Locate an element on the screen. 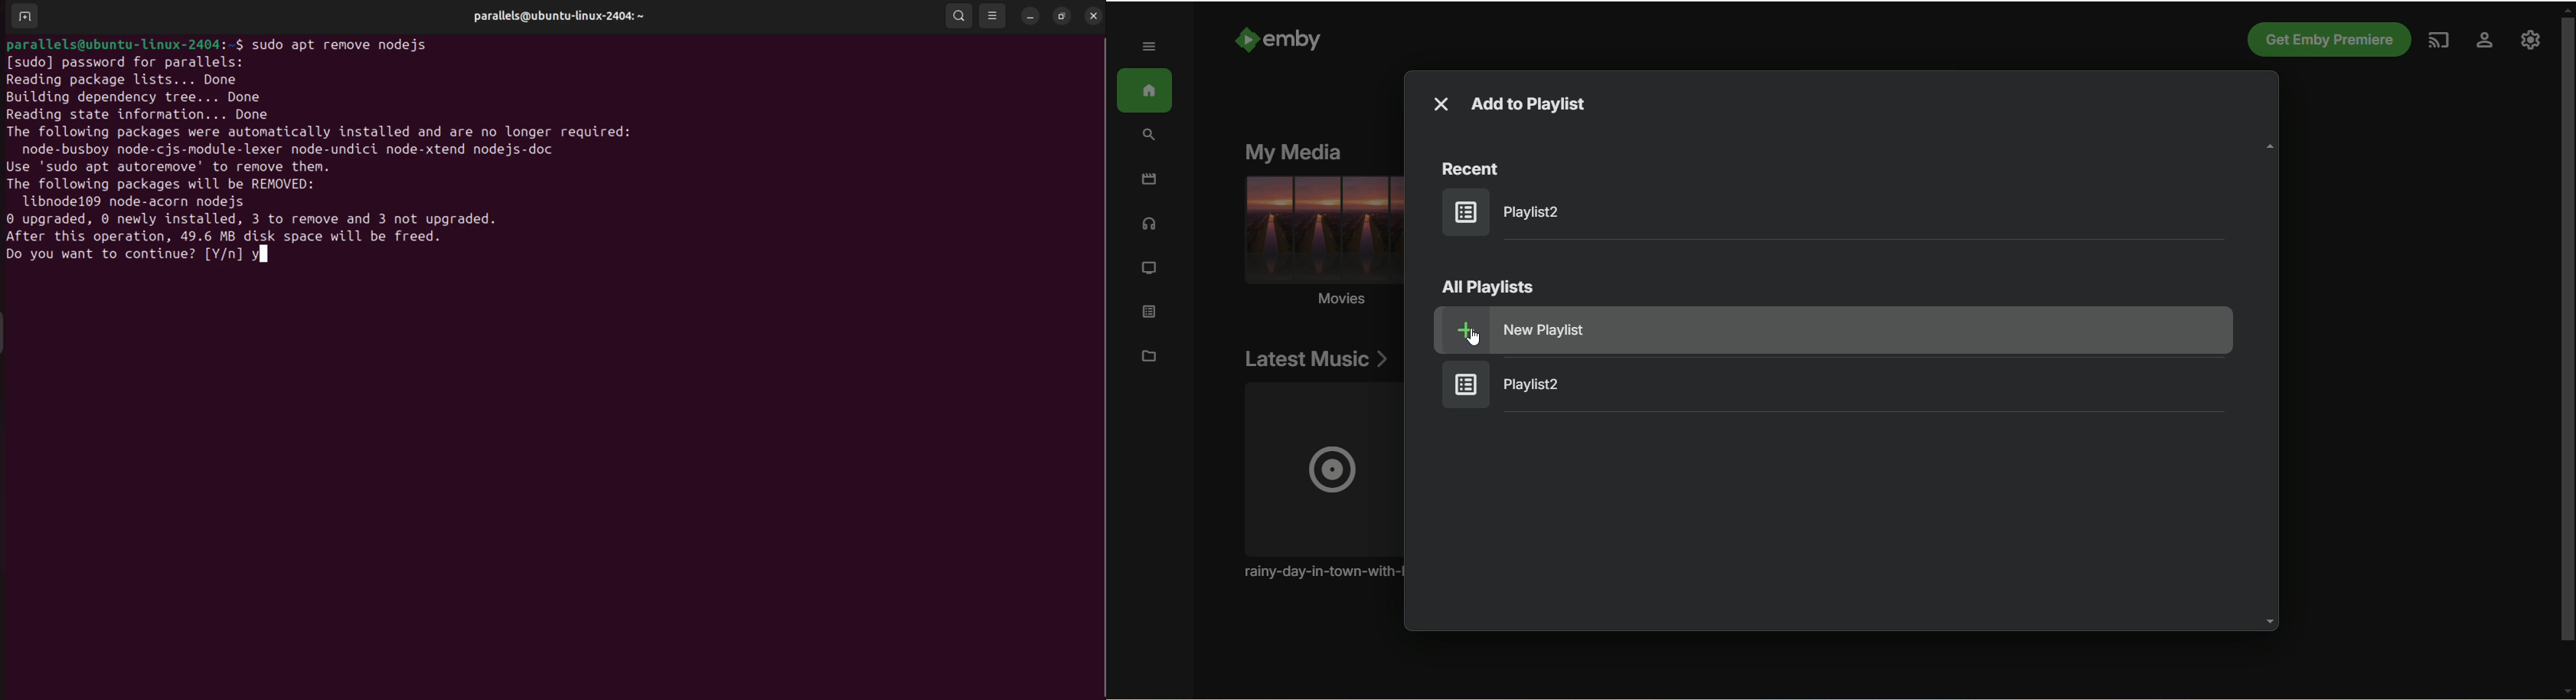  Emby logo is located at coordinates (1246, 39).